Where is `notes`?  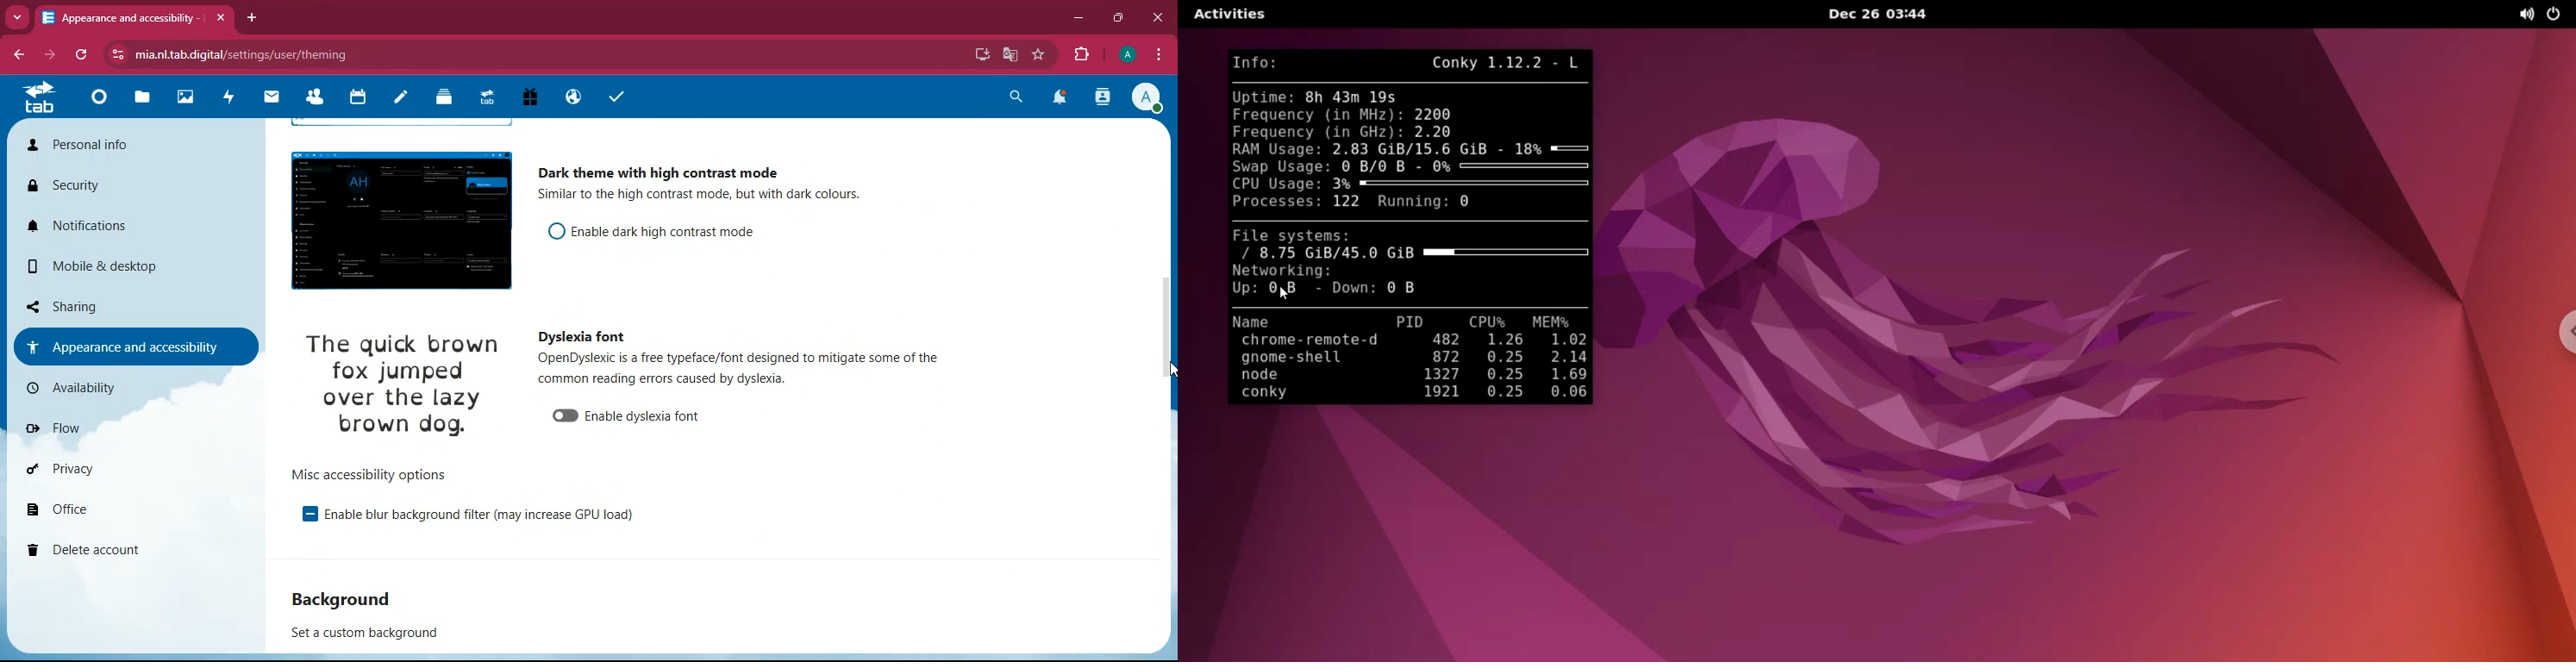
notes is located at coordinates (405, 97).